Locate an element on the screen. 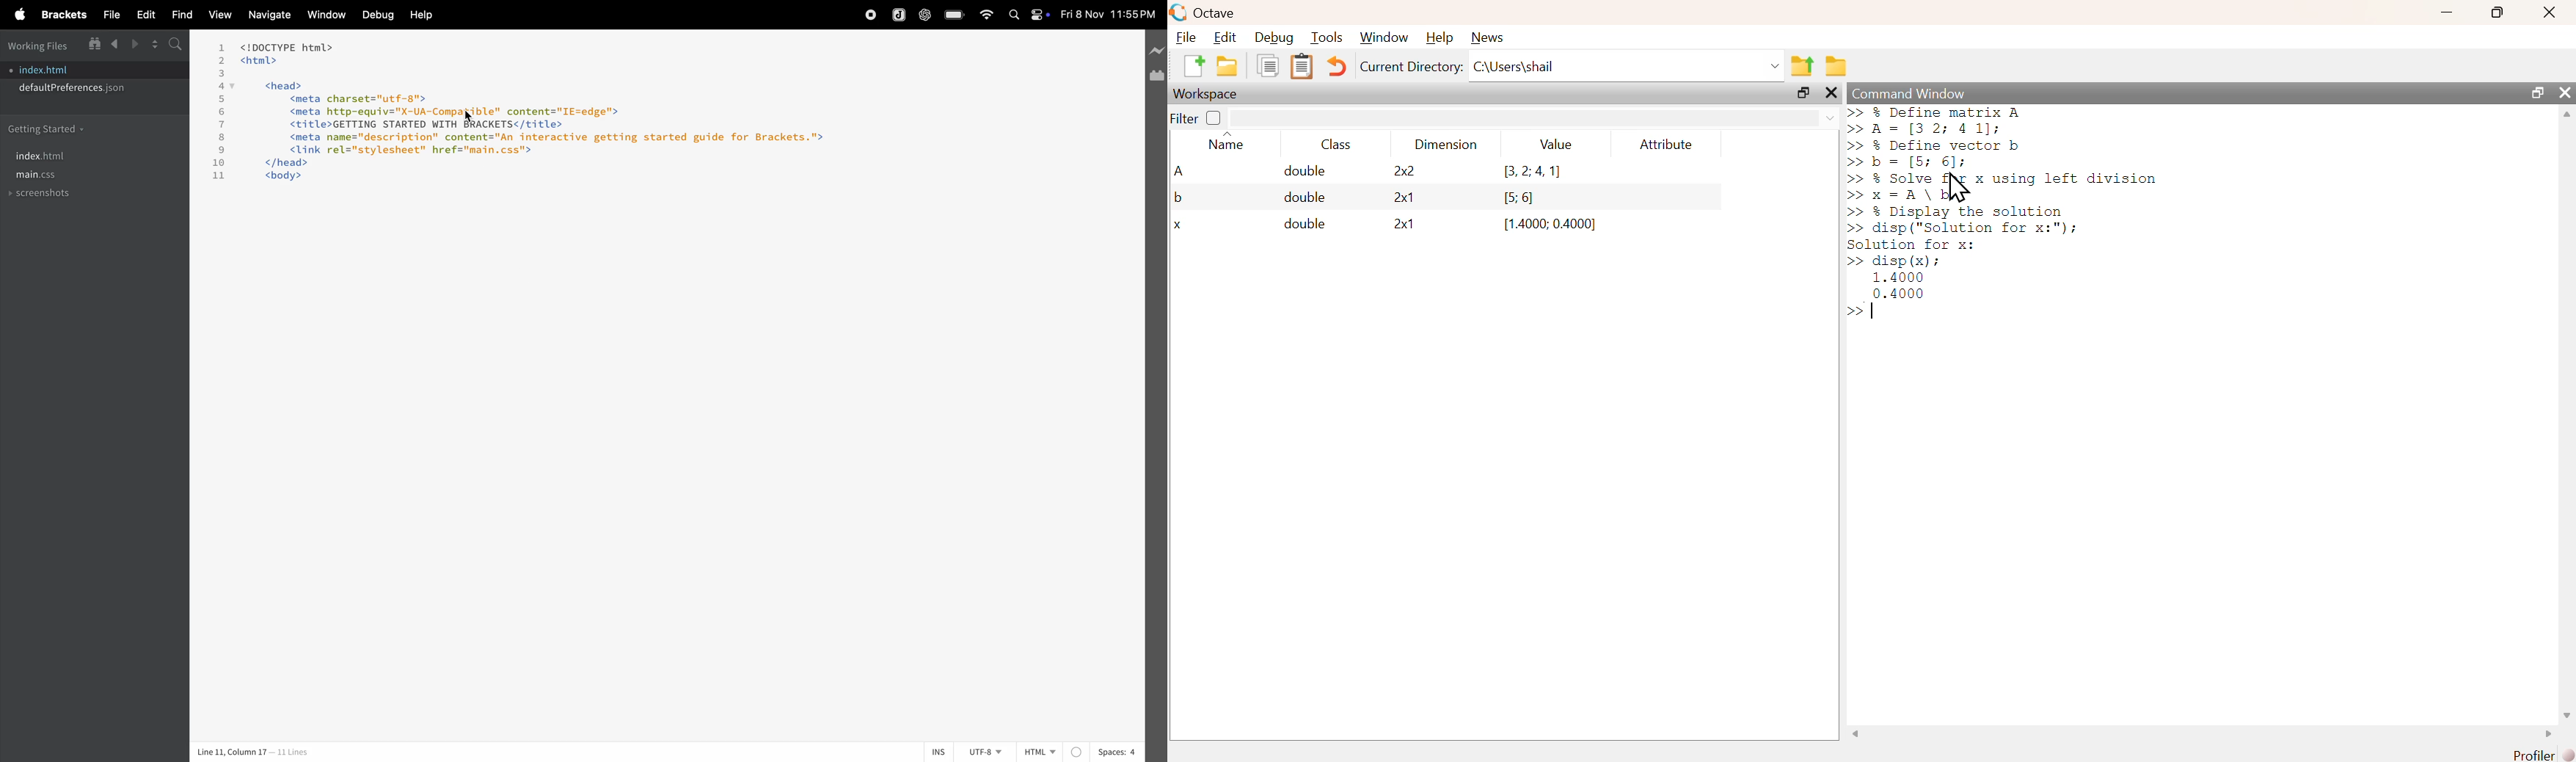  ins is located at coordinates (940, 752).